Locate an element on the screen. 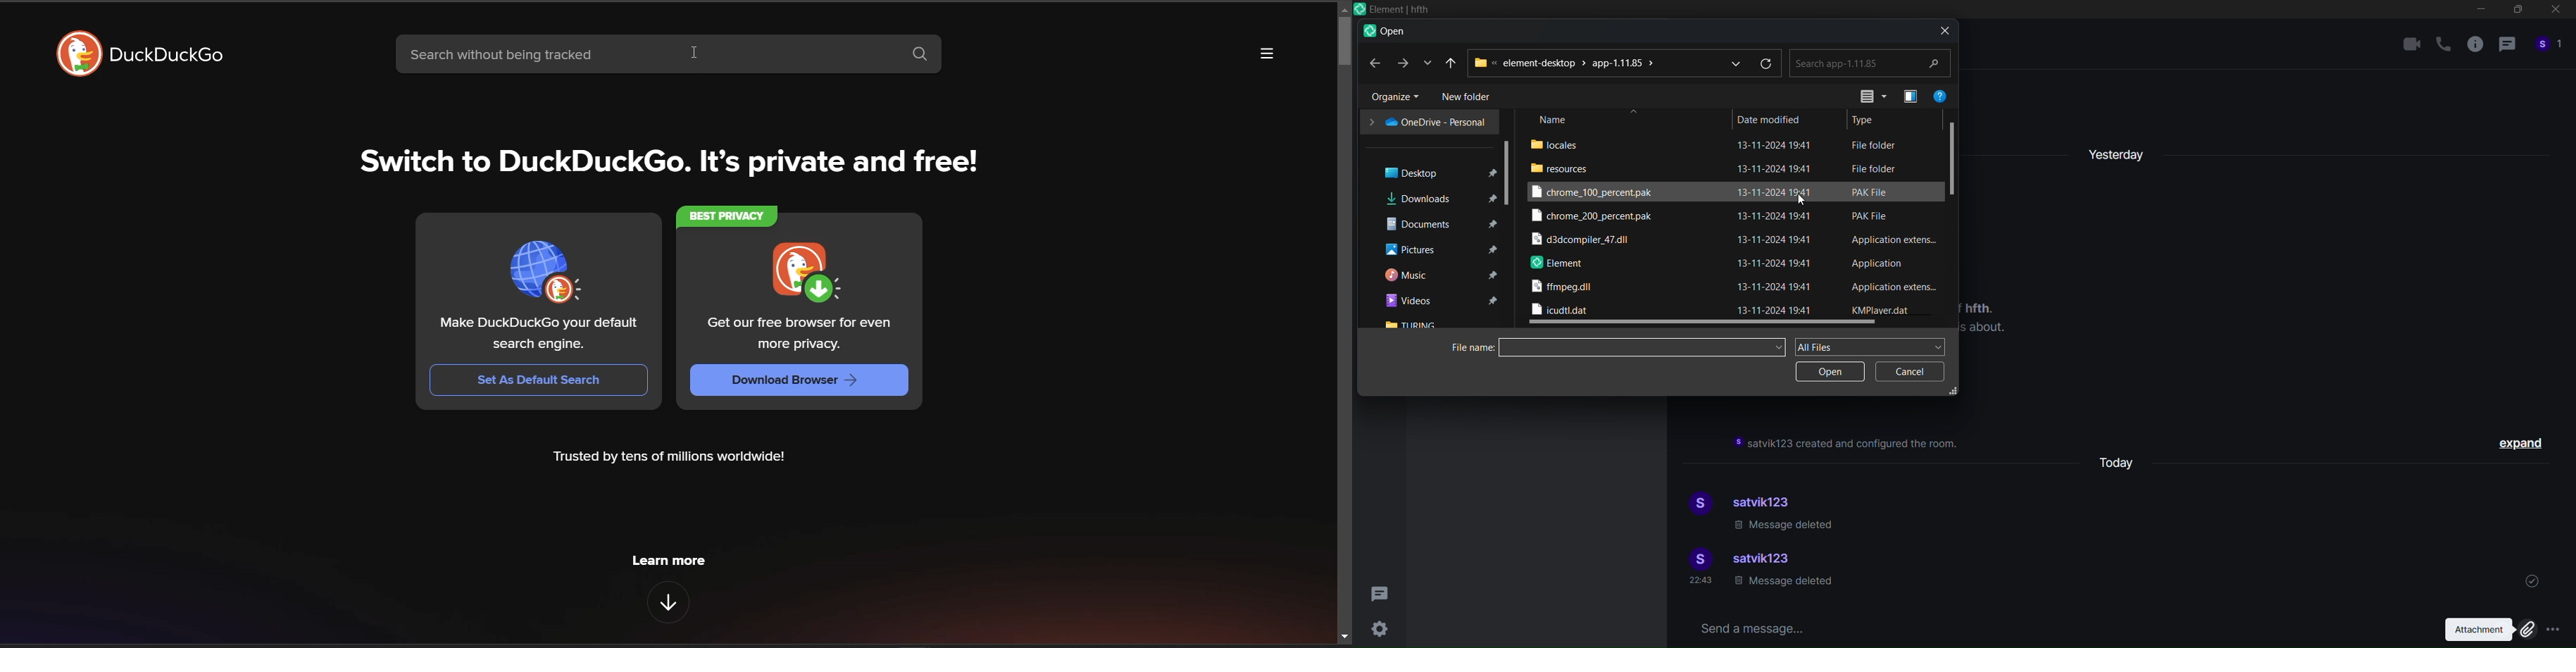  one drive is located at coordinates (1427, 122).